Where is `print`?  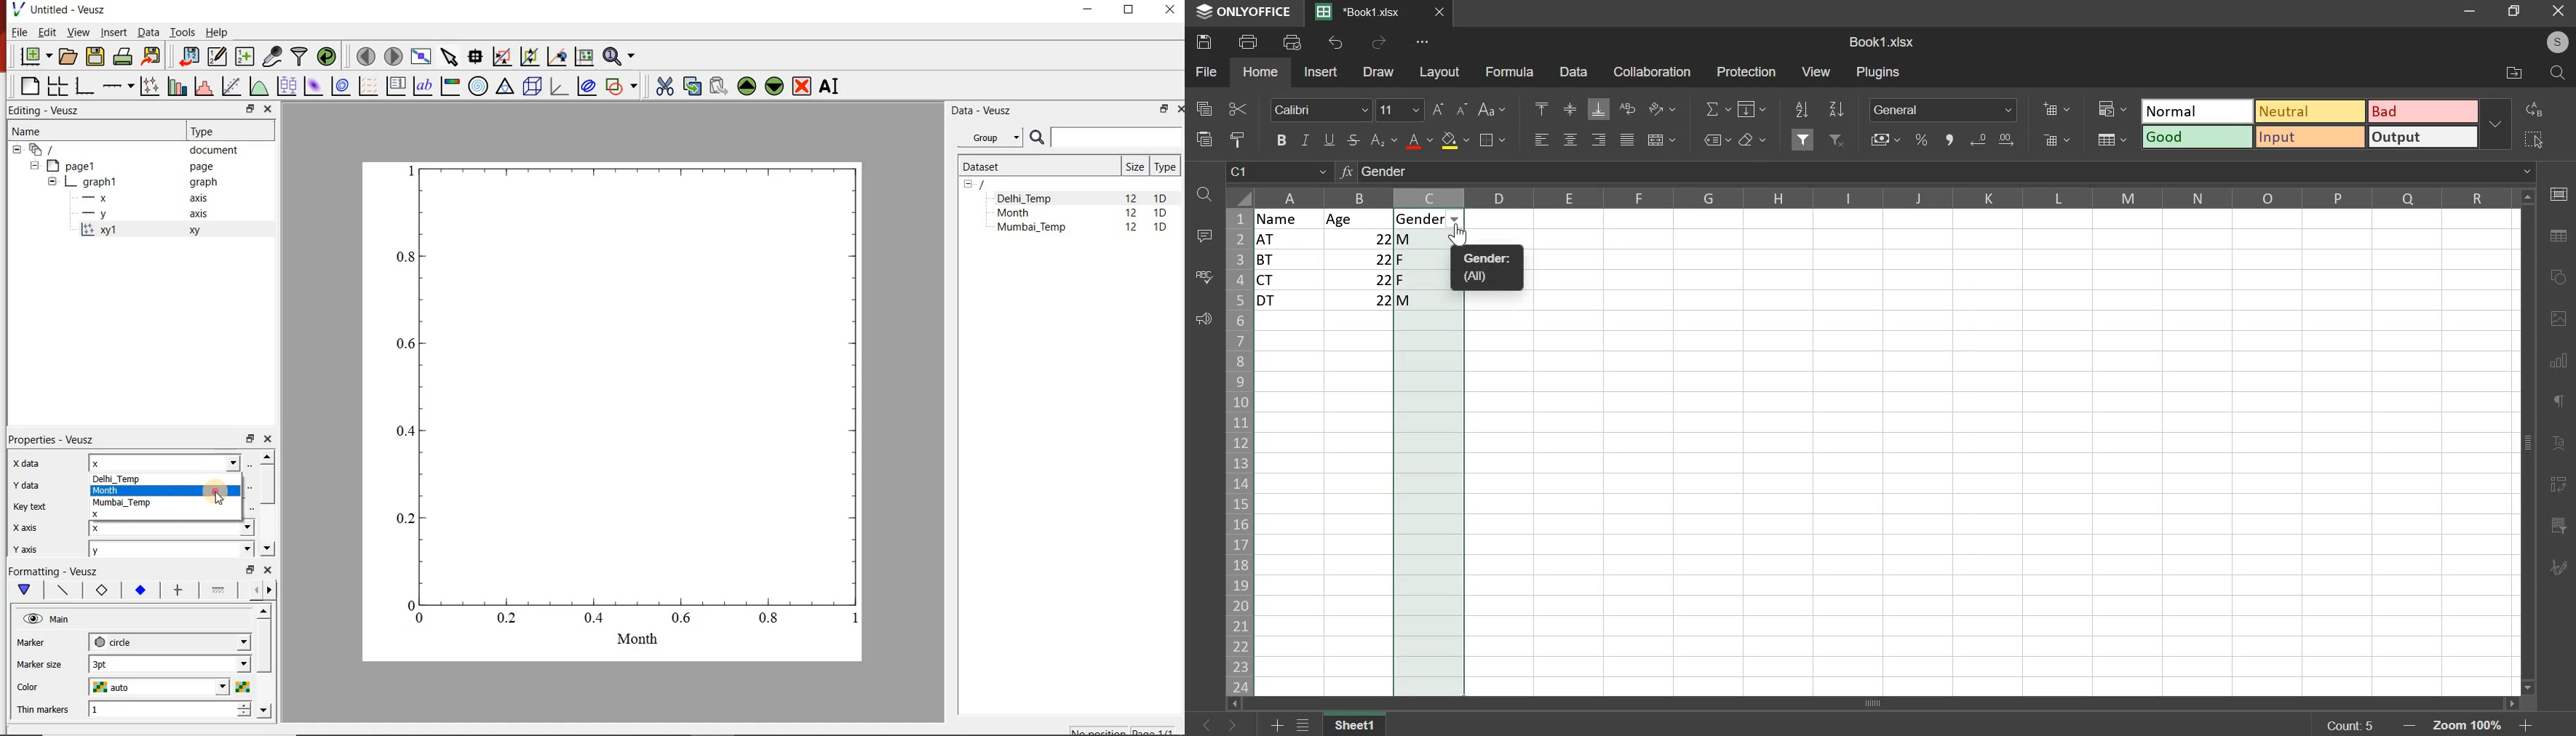 print is located at coordinates (1248, 41).